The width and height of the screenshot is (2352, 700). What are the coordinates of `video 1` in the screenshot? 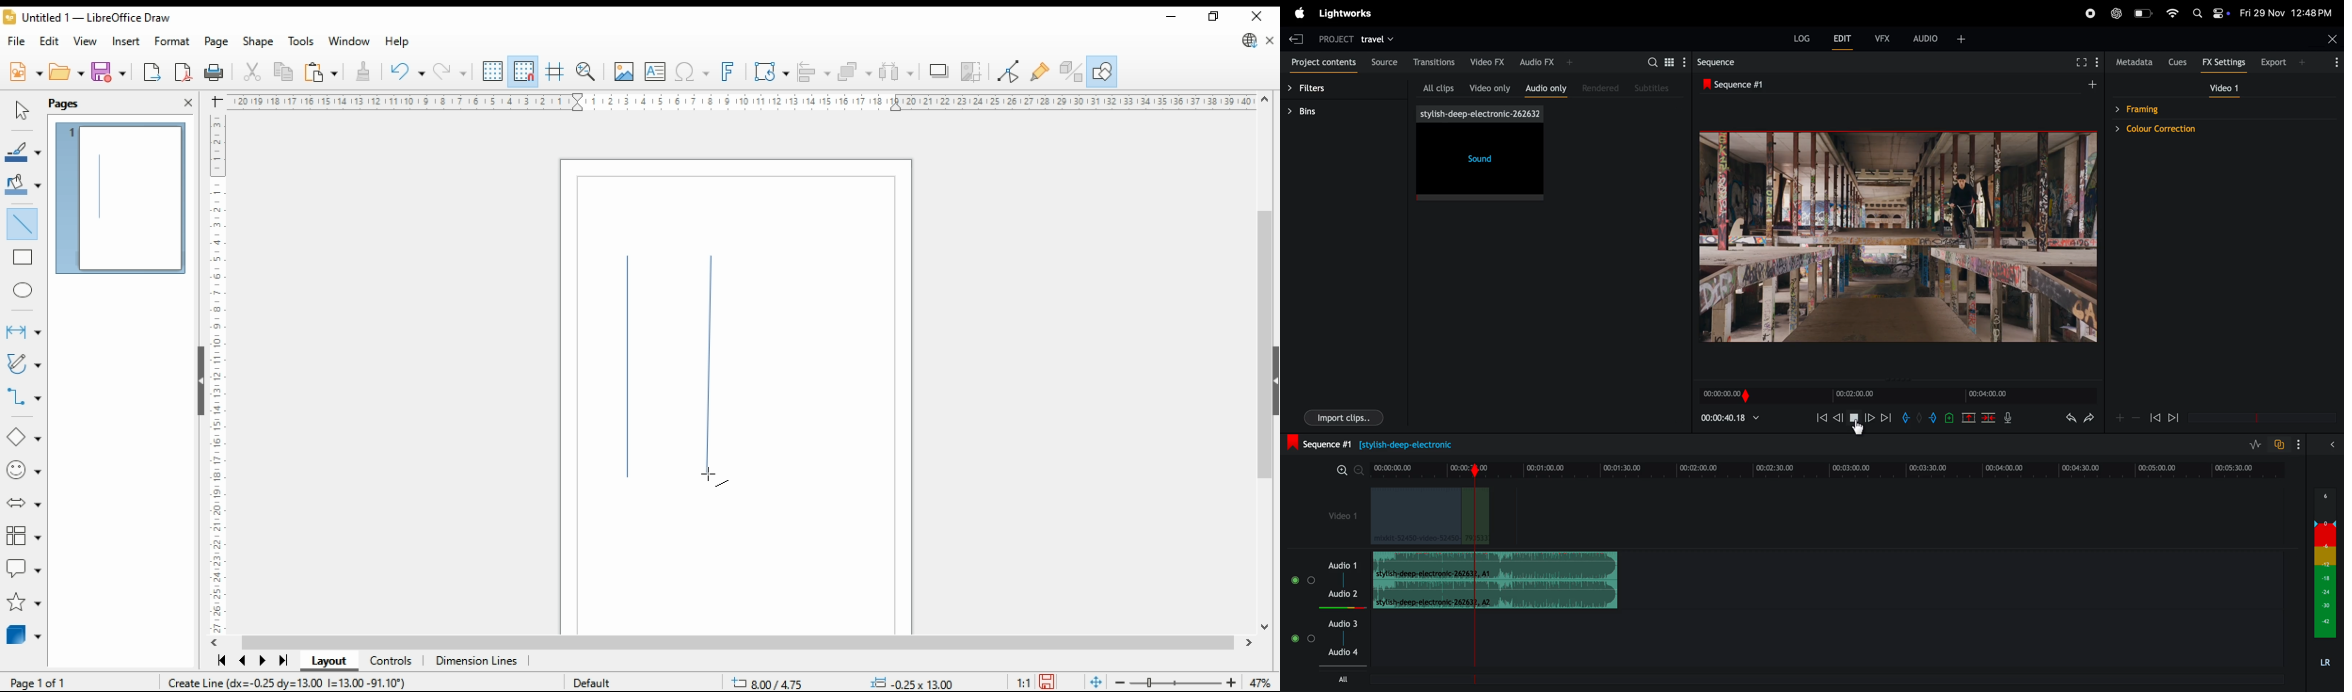 It's located at (1341, 518).